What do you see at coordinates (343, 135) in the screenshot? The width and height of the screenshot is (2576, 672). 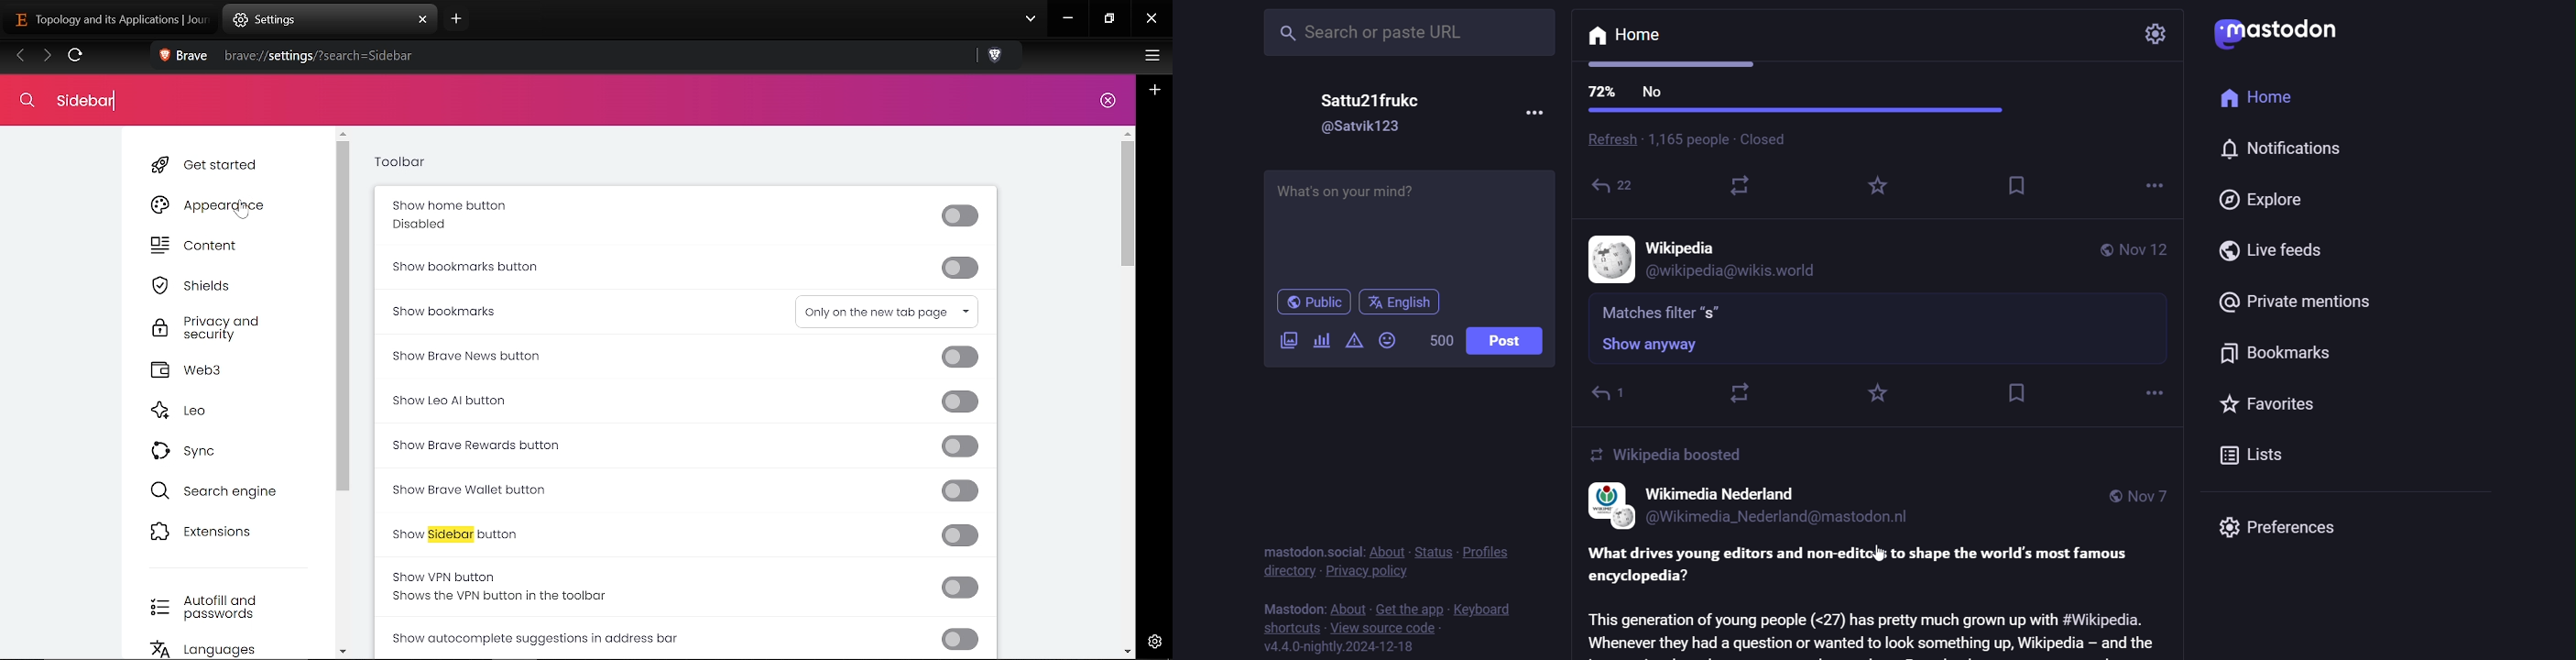 I see `Move up` at bounding box center [343, 135].